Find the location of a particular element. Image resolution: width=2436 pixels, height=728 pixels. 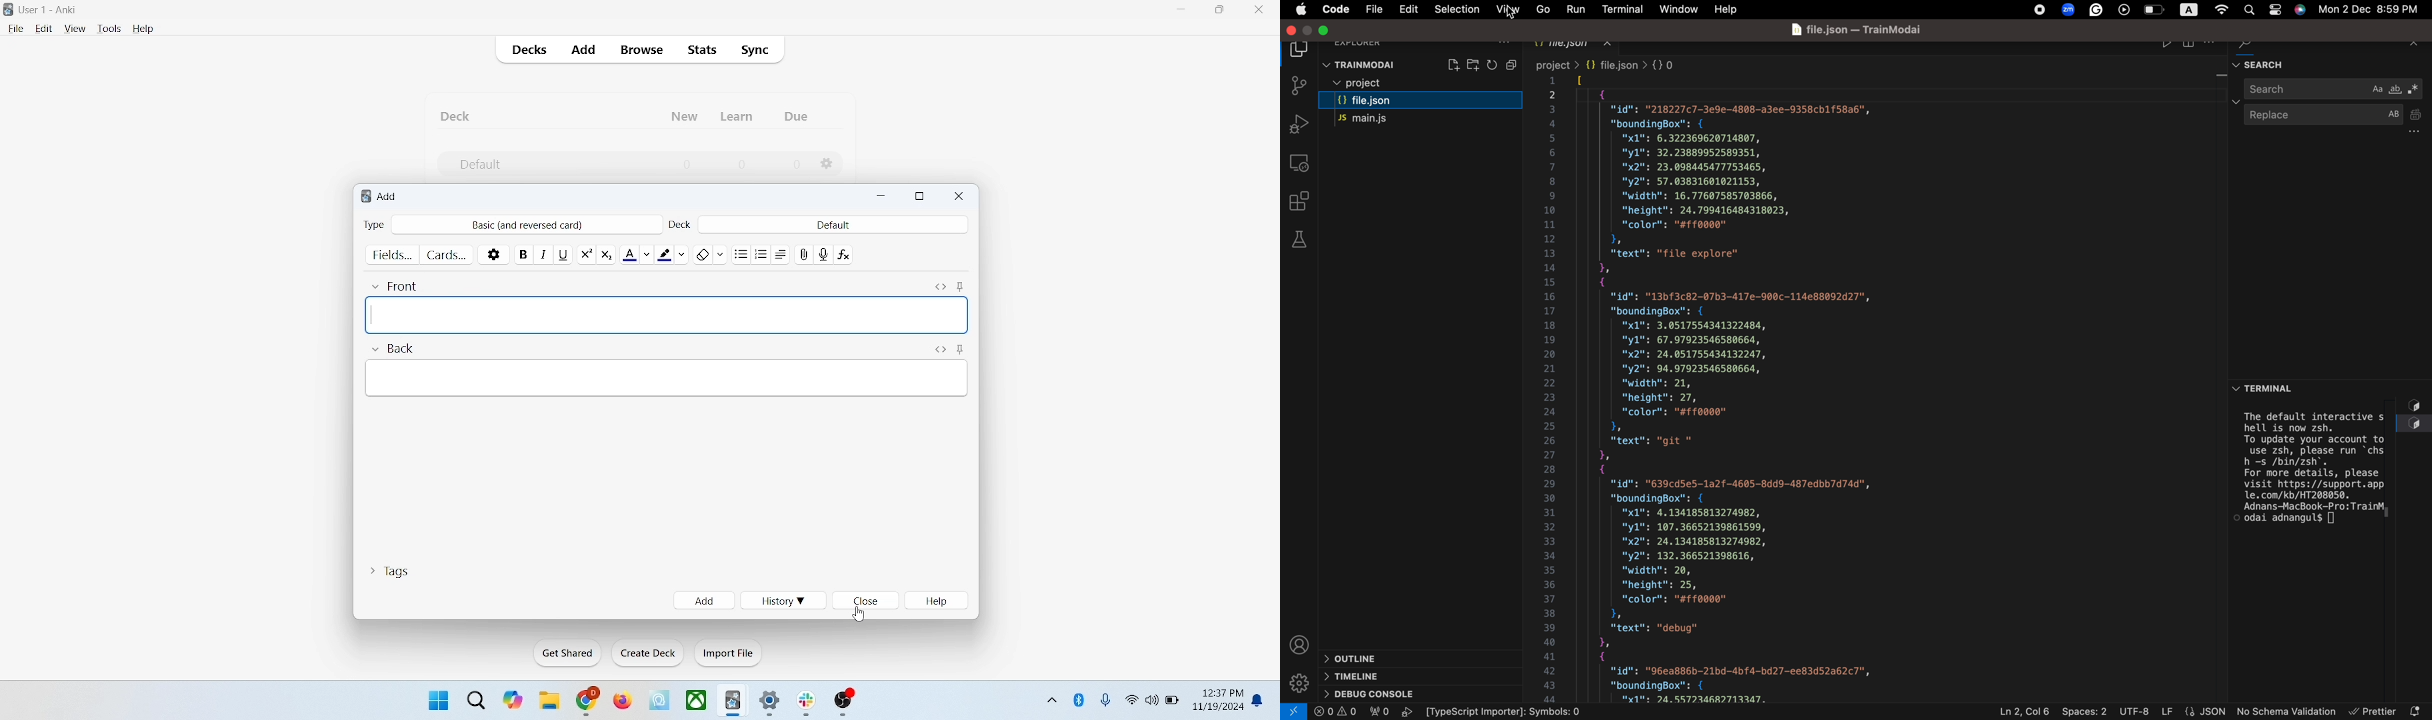

cards is located at coordinates (447, 254).